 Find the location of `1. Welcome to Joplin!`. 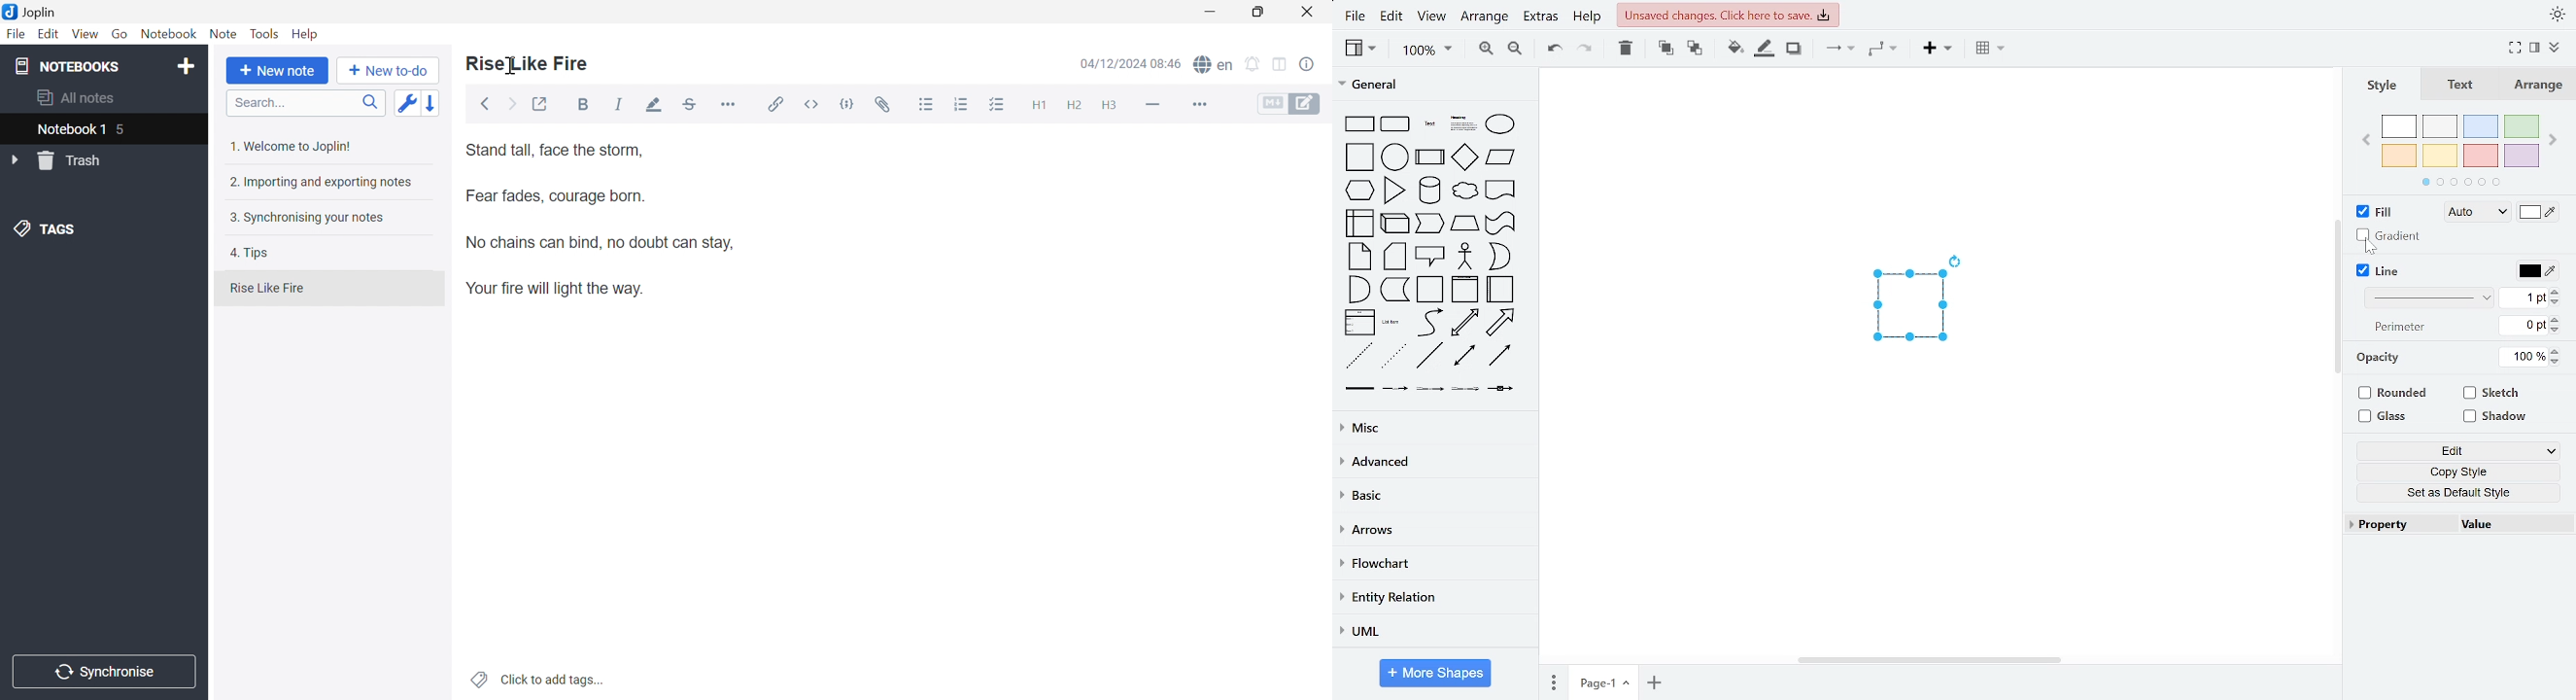

1. Welcome to Joplin! is located at coordinates (298, 144).